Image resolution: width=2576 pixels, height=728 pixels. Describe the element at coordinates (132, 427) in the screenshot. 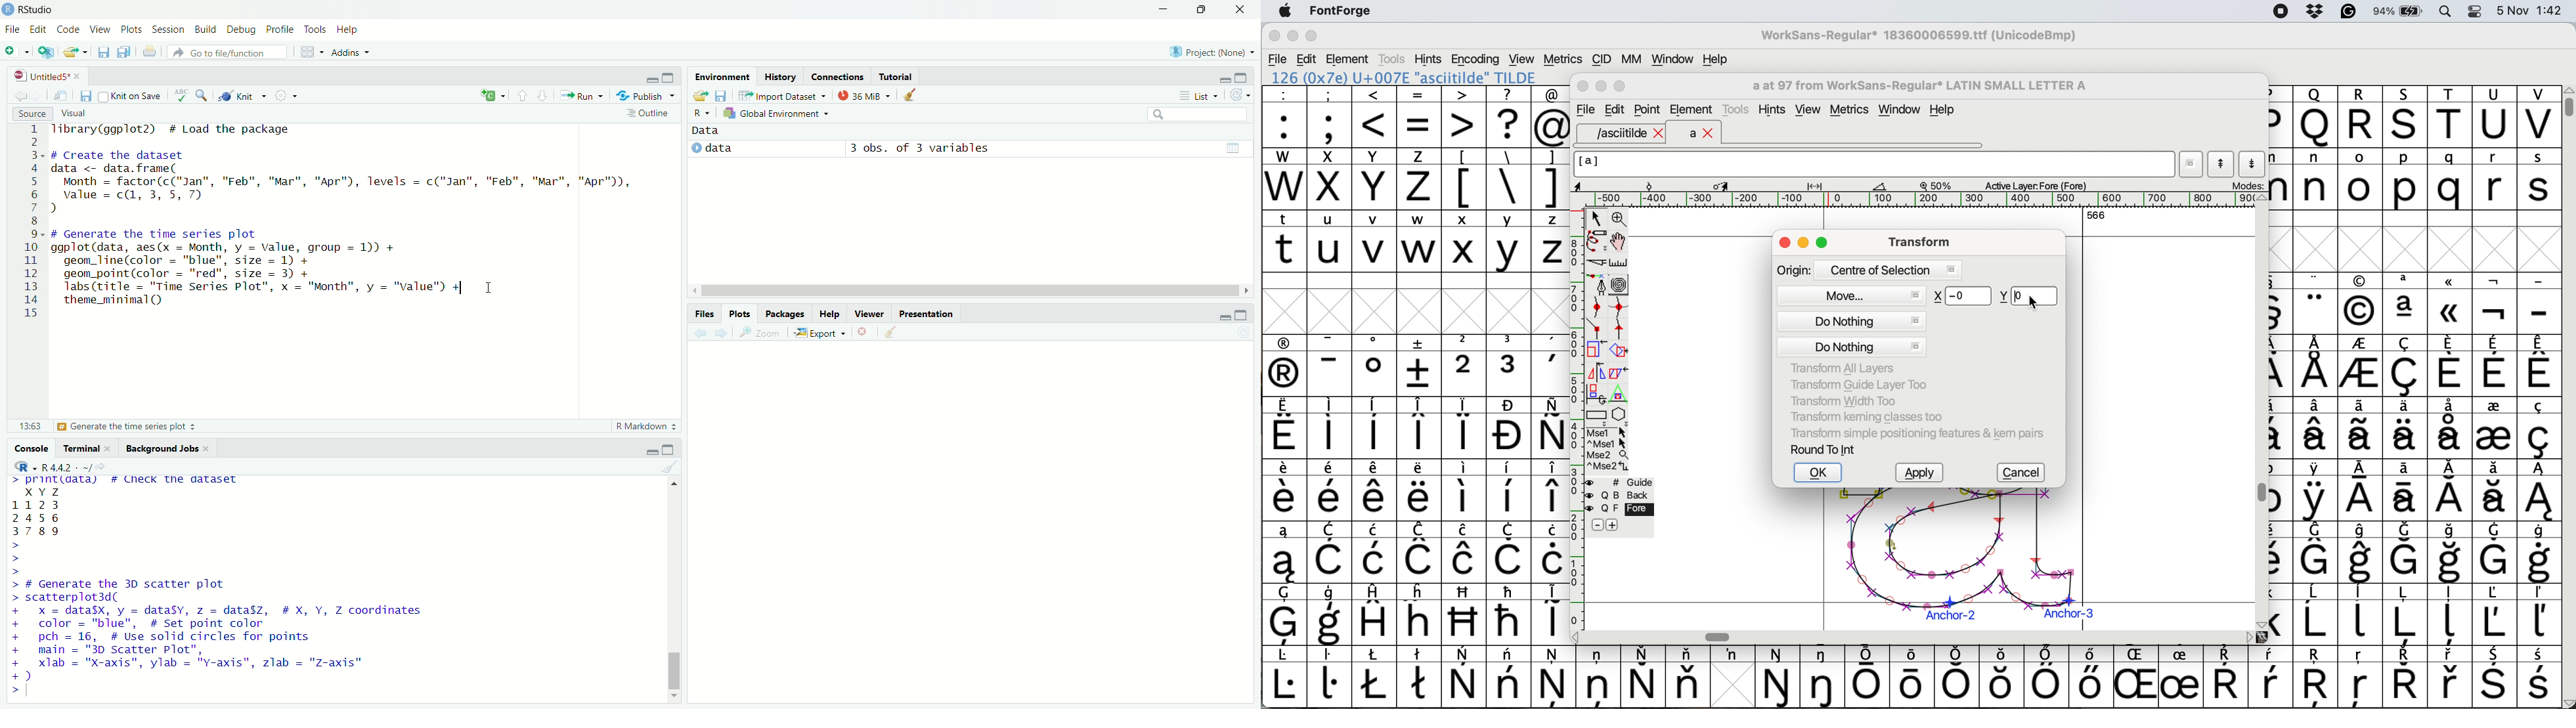

I see `generate the time series plot` at that location.